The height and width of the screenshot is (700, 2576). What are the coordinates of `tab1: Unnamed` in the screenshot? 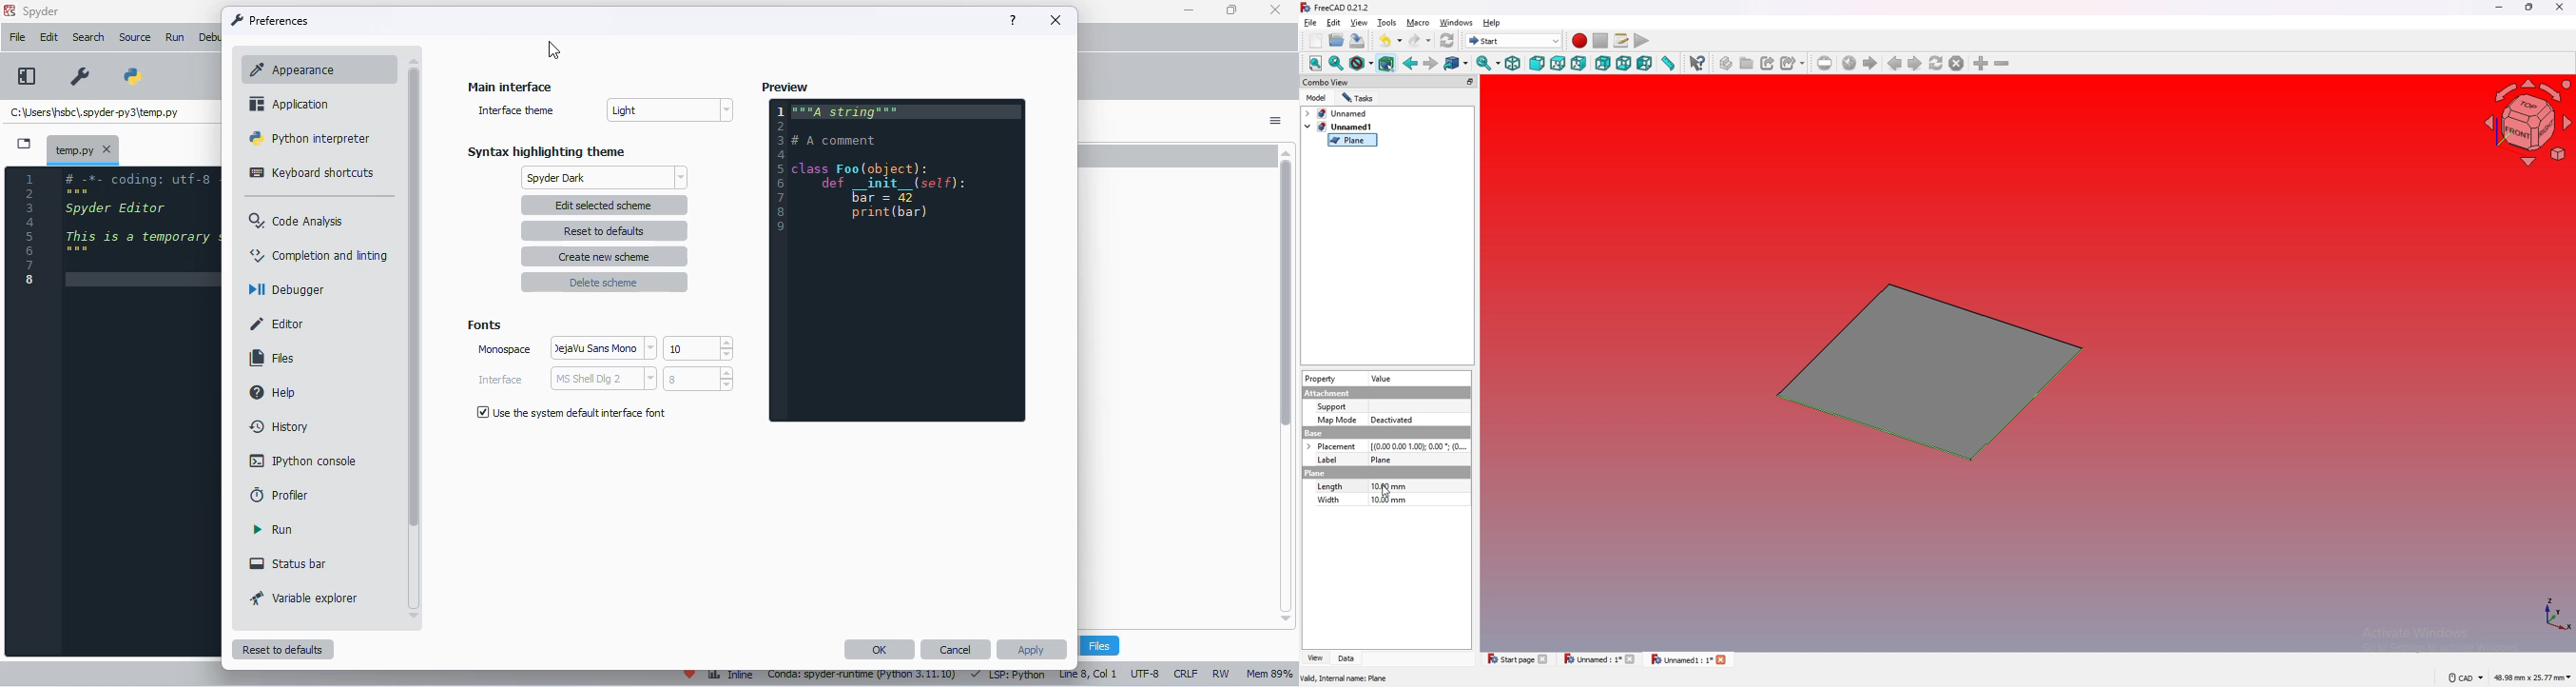 It's located at (1340, 113).